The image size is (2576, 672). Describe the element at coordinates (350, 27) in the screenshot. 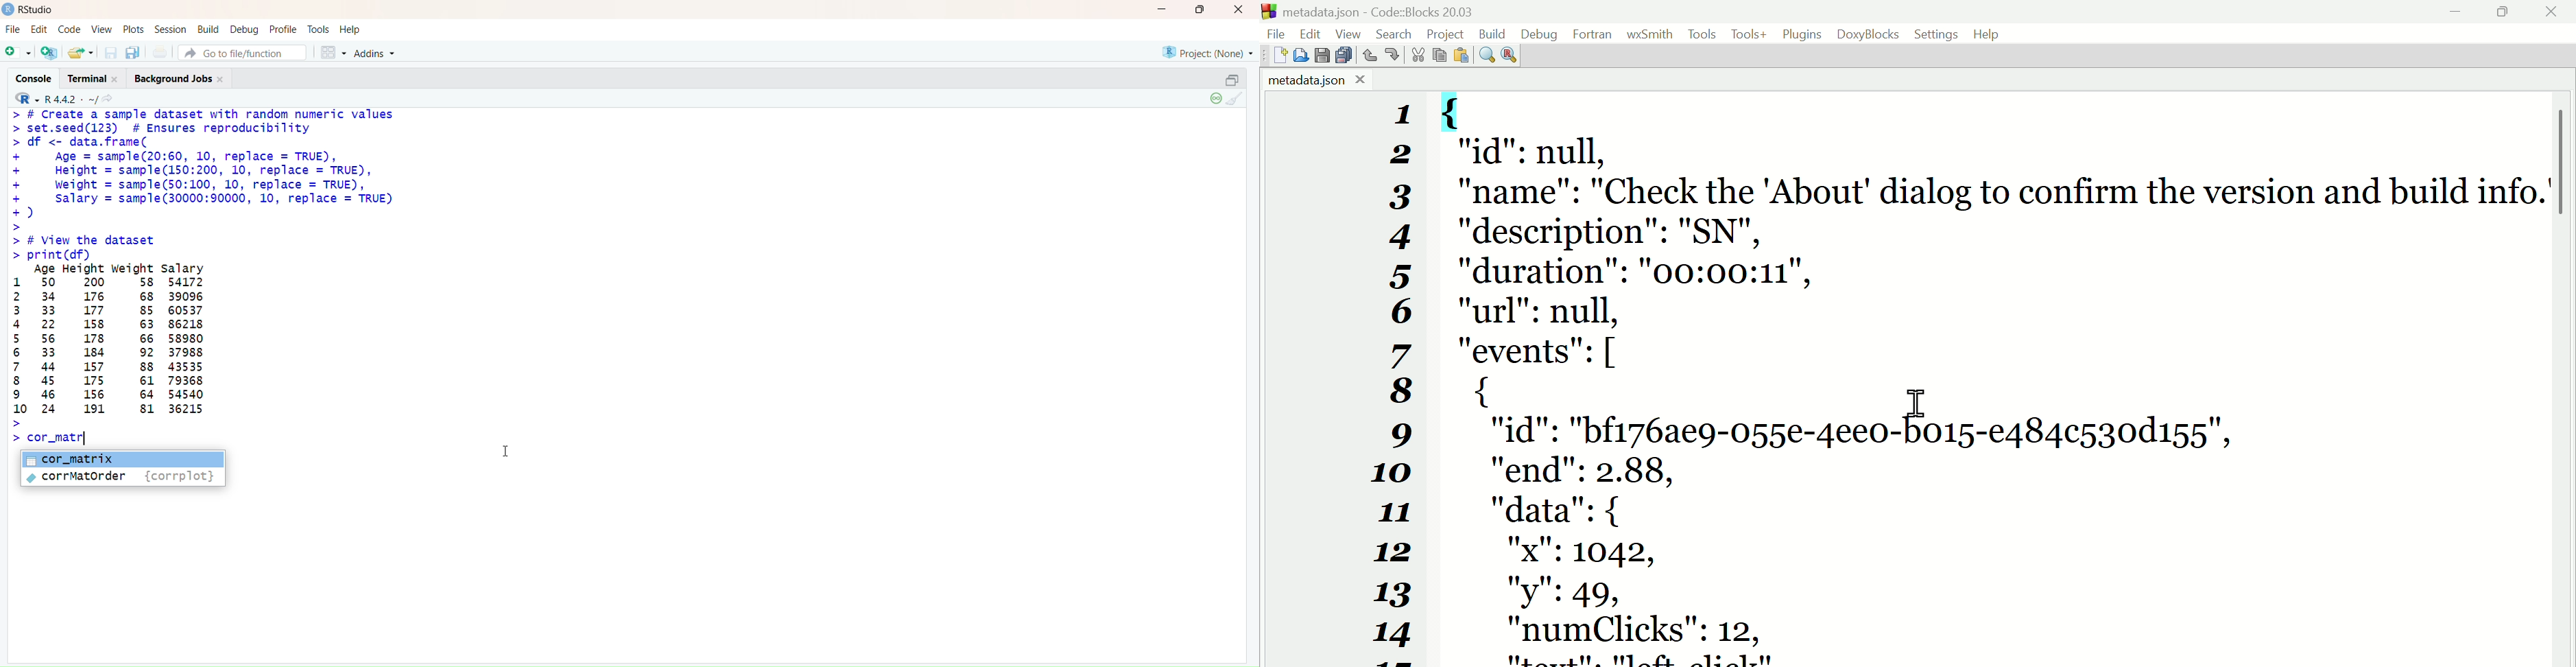

I see `Help` at that location.